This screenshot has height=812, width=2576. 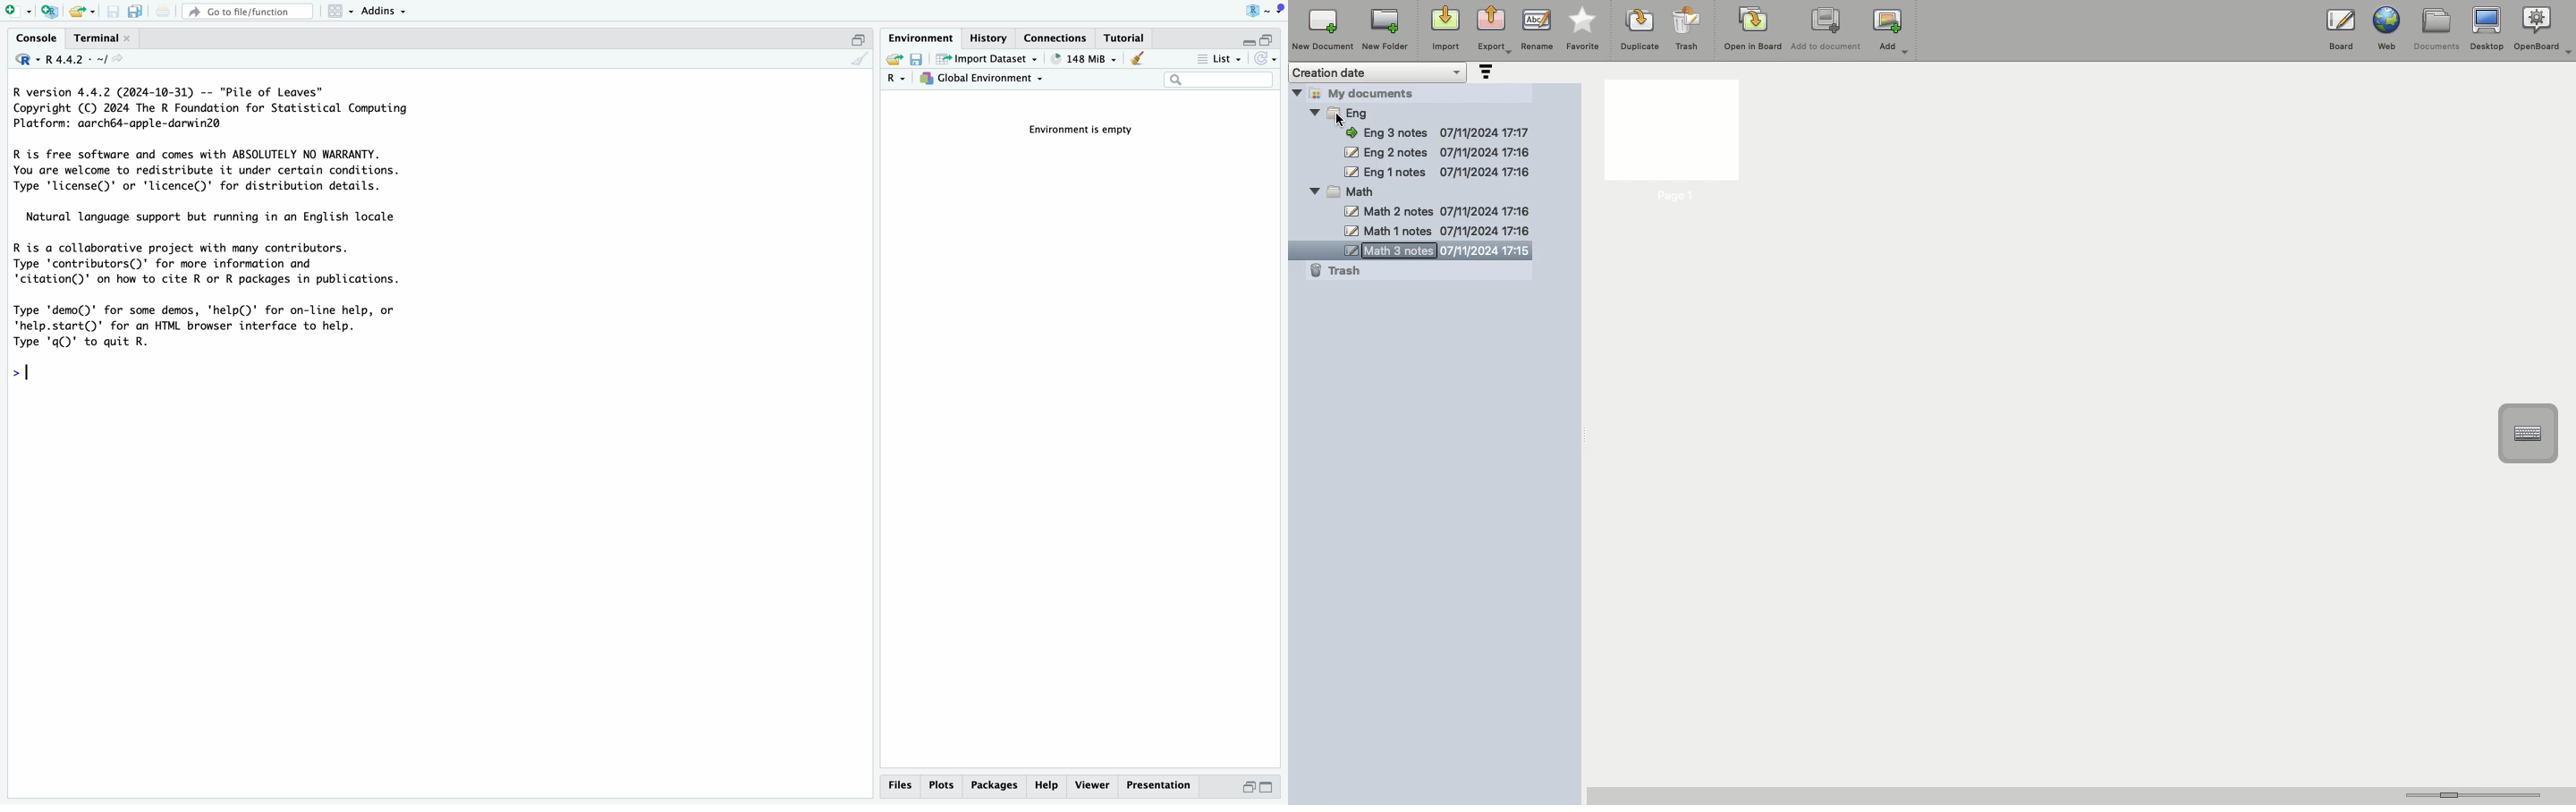 What do you see at coordinates (860, 38) in the screenshot?
I see `maximize` at bounding box center [860, 38].